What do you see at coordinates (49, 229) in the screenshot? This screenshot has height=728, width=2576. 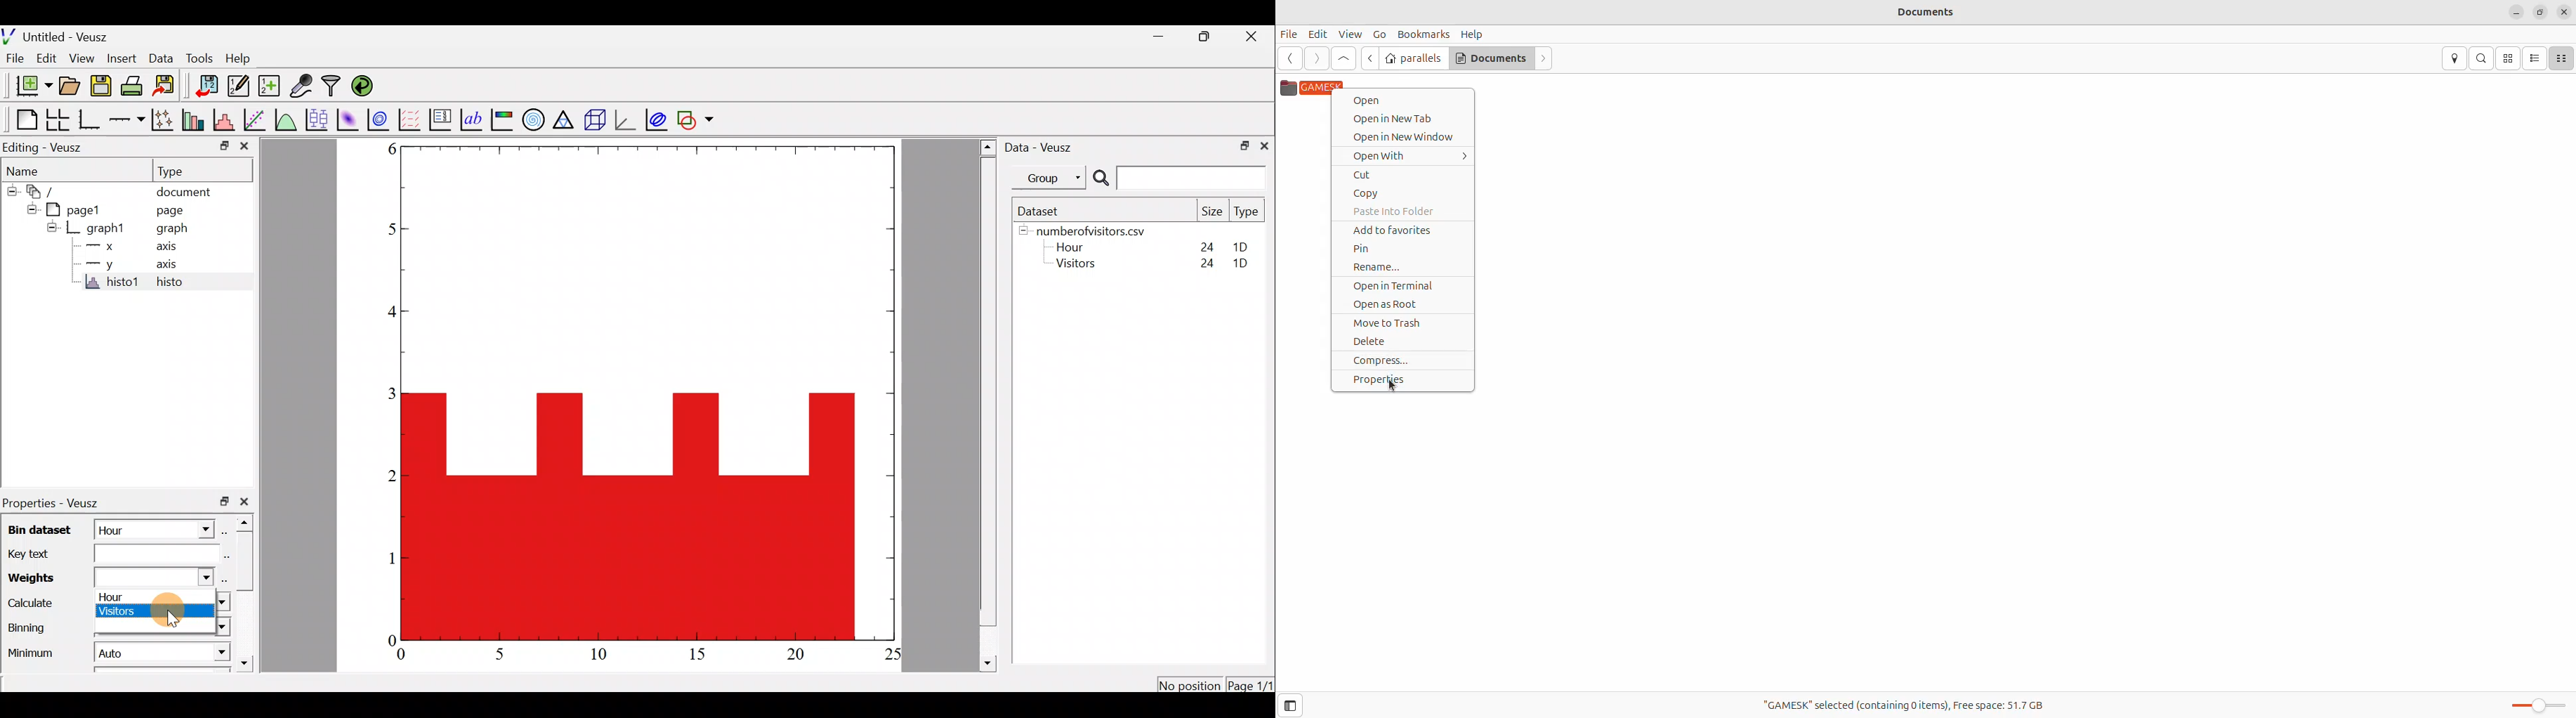 I see `hide sub menu` at bounding box center [49, 229].